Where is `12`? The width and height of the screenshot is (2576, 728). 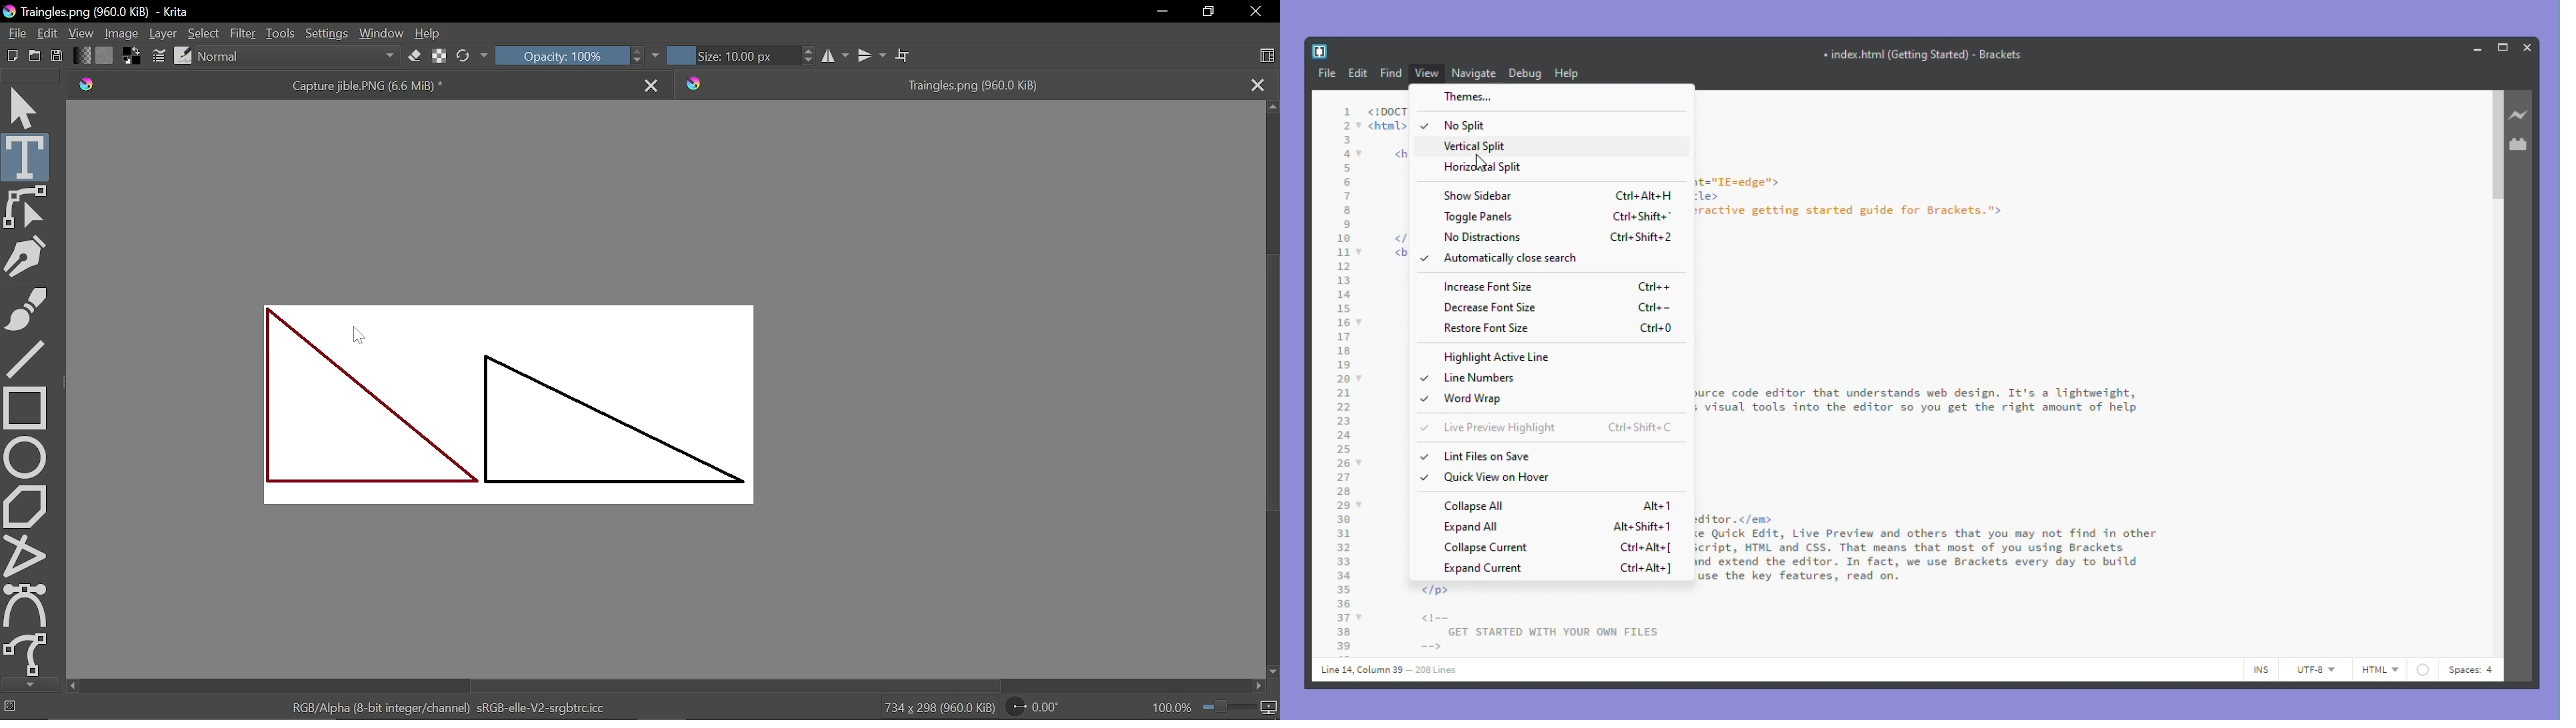
12 is located at coordinates (1343, 266).